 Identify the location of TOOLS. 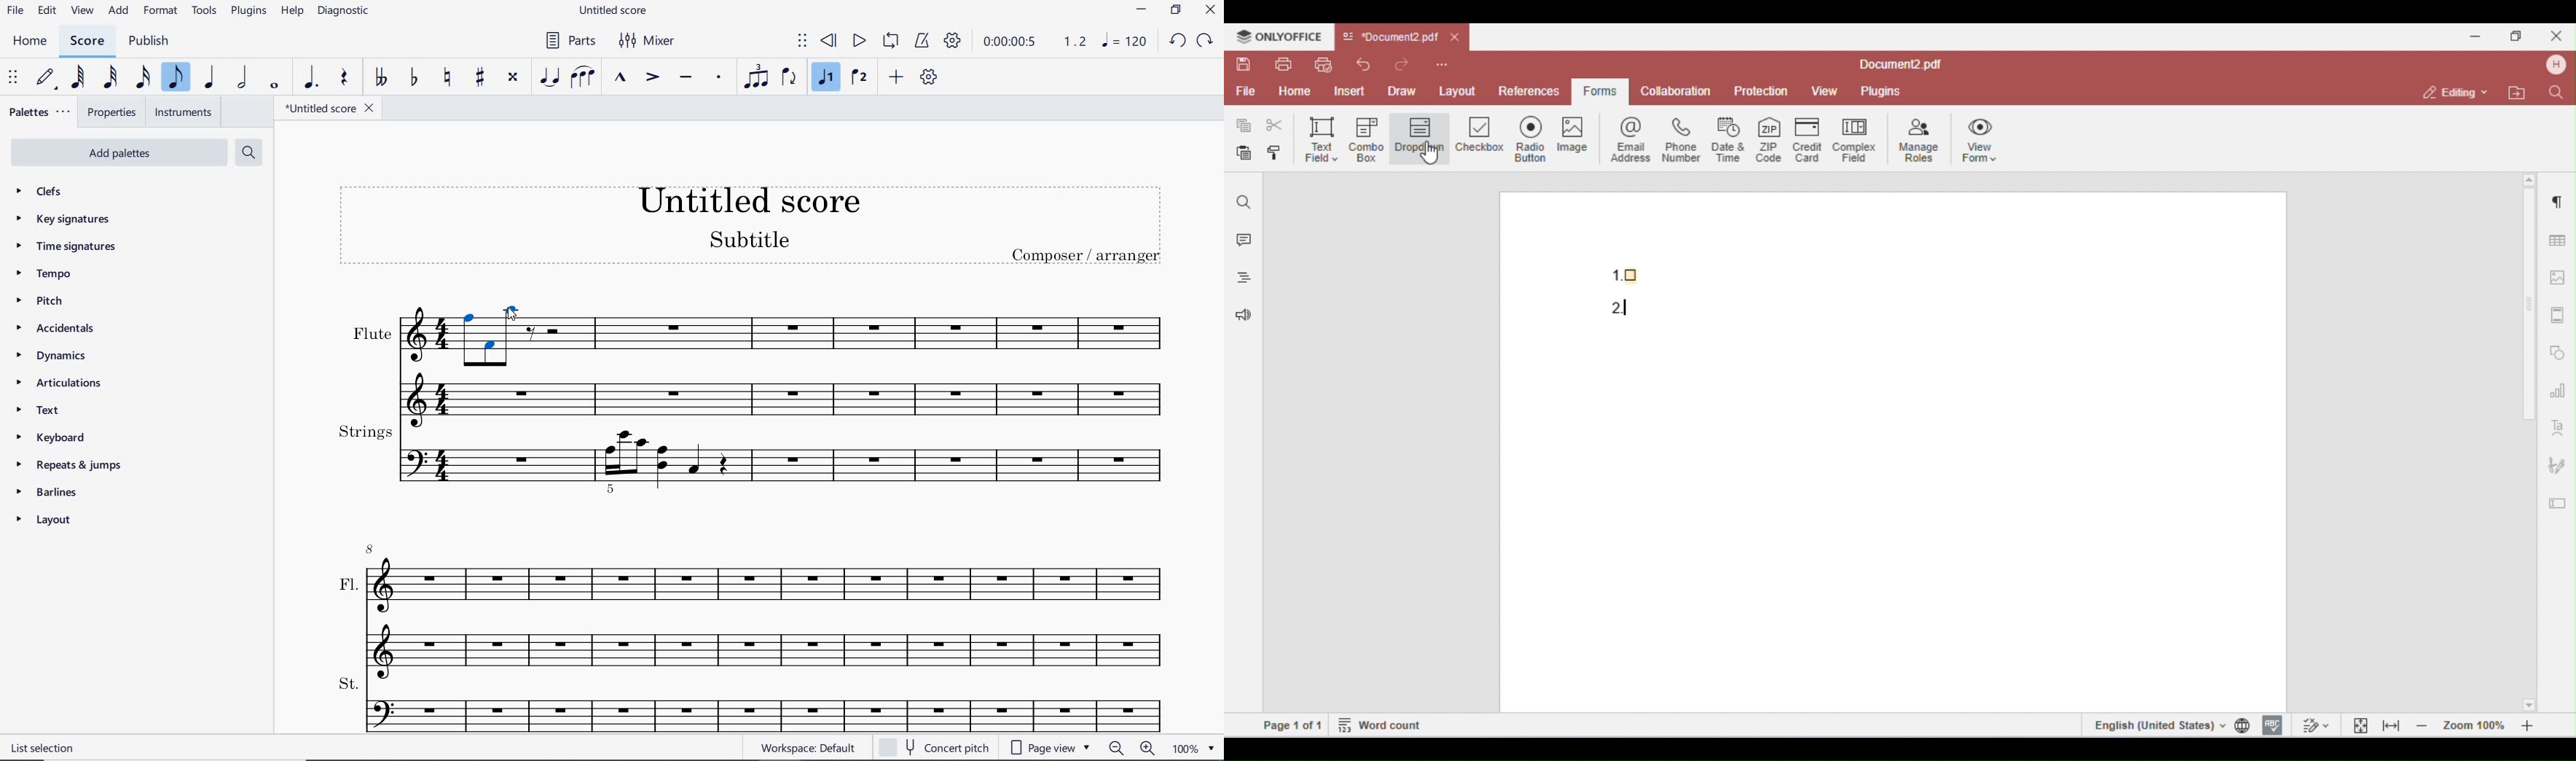
(205, 12).